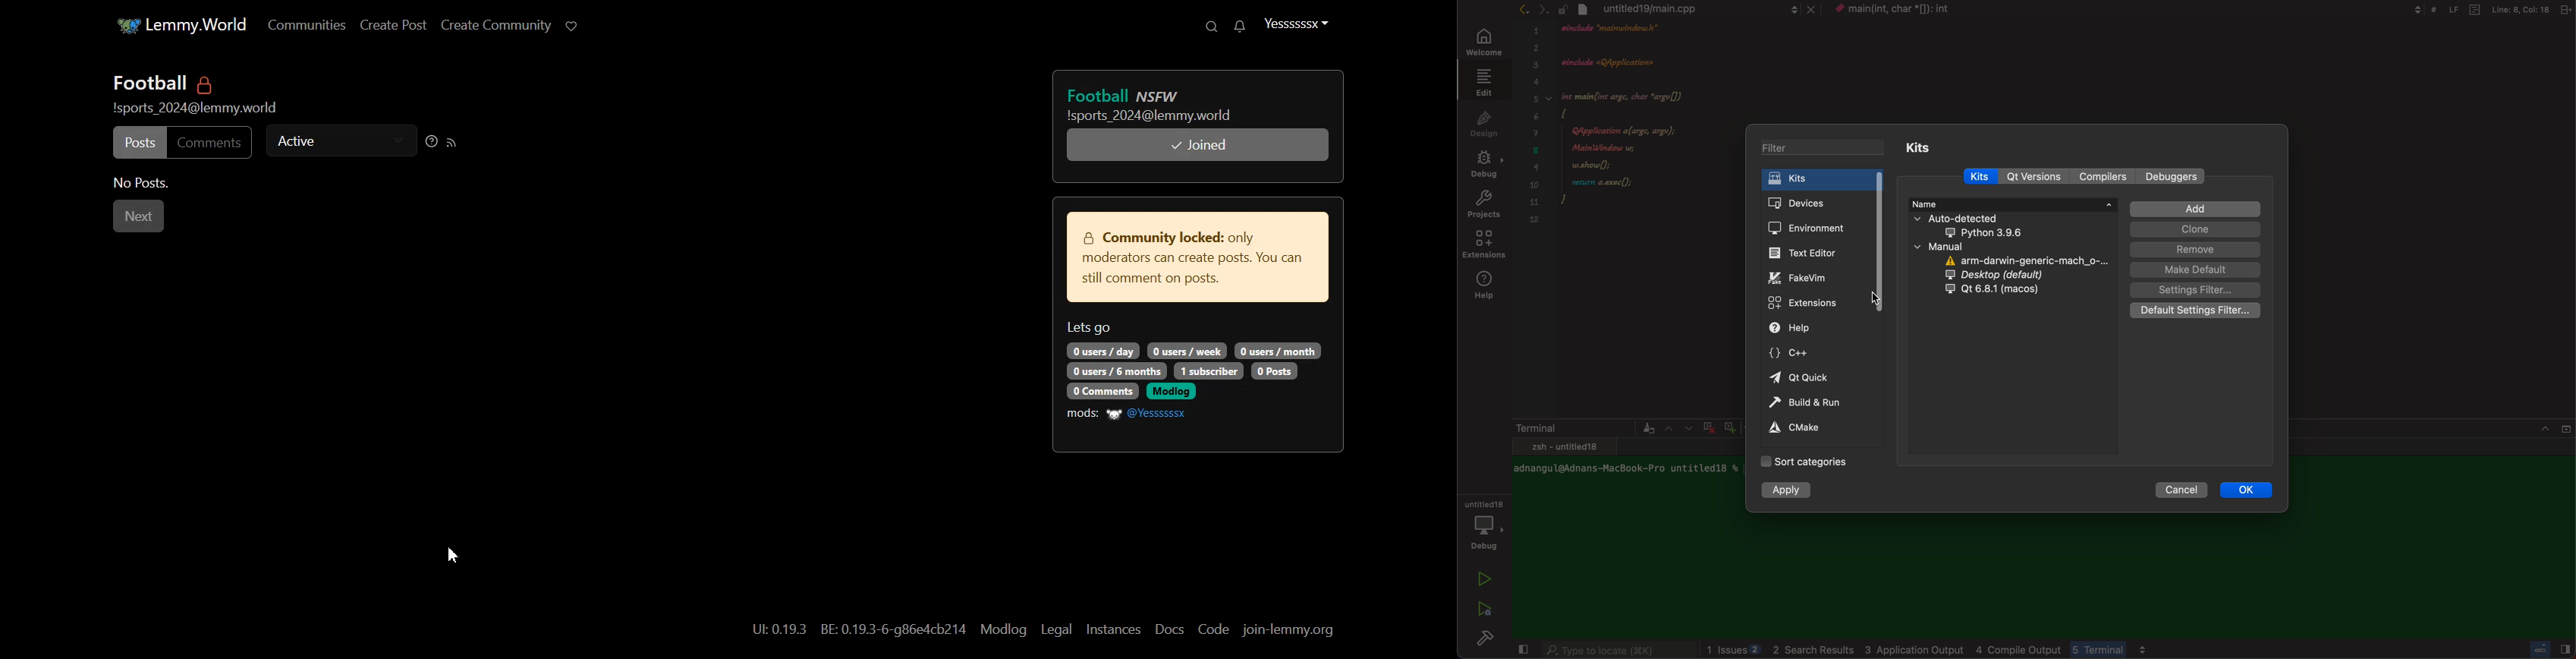 This screenshot has width=2576, height=672. Describe the element at coordinates (2173, 177) in the screenshot. I see `debuggers` at that location.